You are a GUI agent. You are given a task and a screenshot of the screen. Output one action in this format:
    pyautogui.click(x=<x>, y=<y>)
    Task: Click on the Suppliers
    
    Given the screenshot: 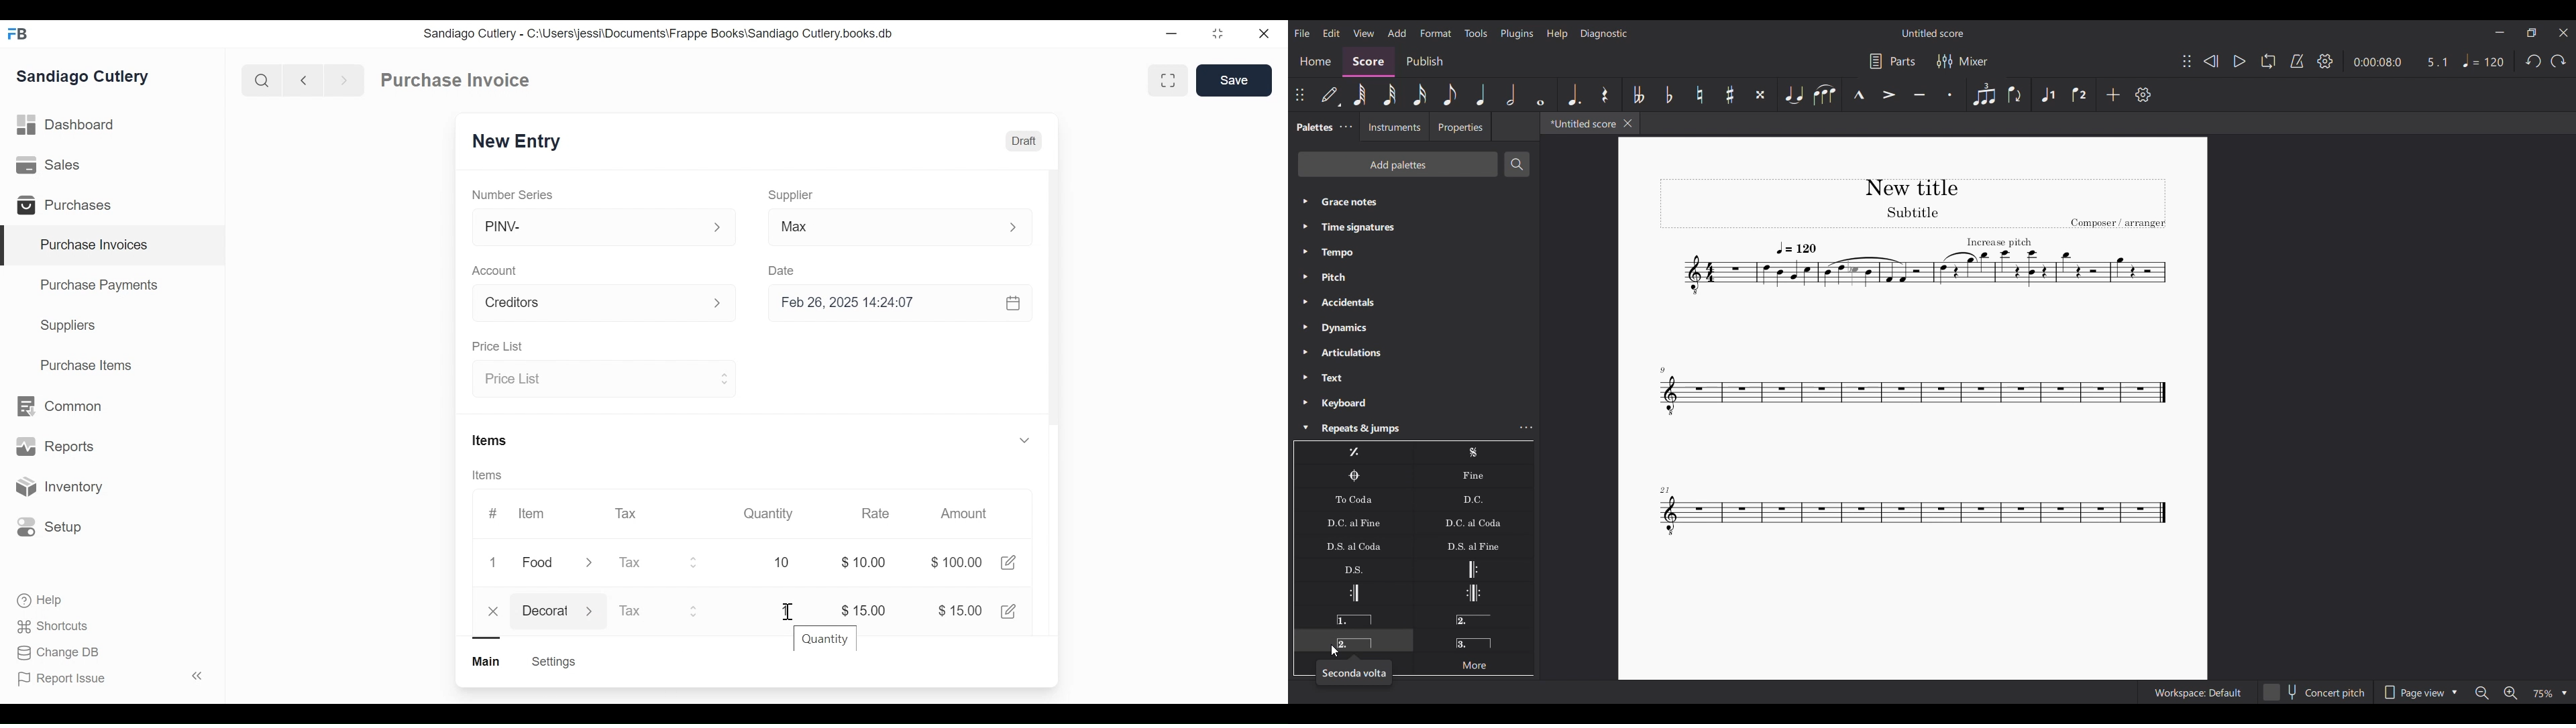 What is the action you would take?
    pyautogui.click(x=68, y=326)
    